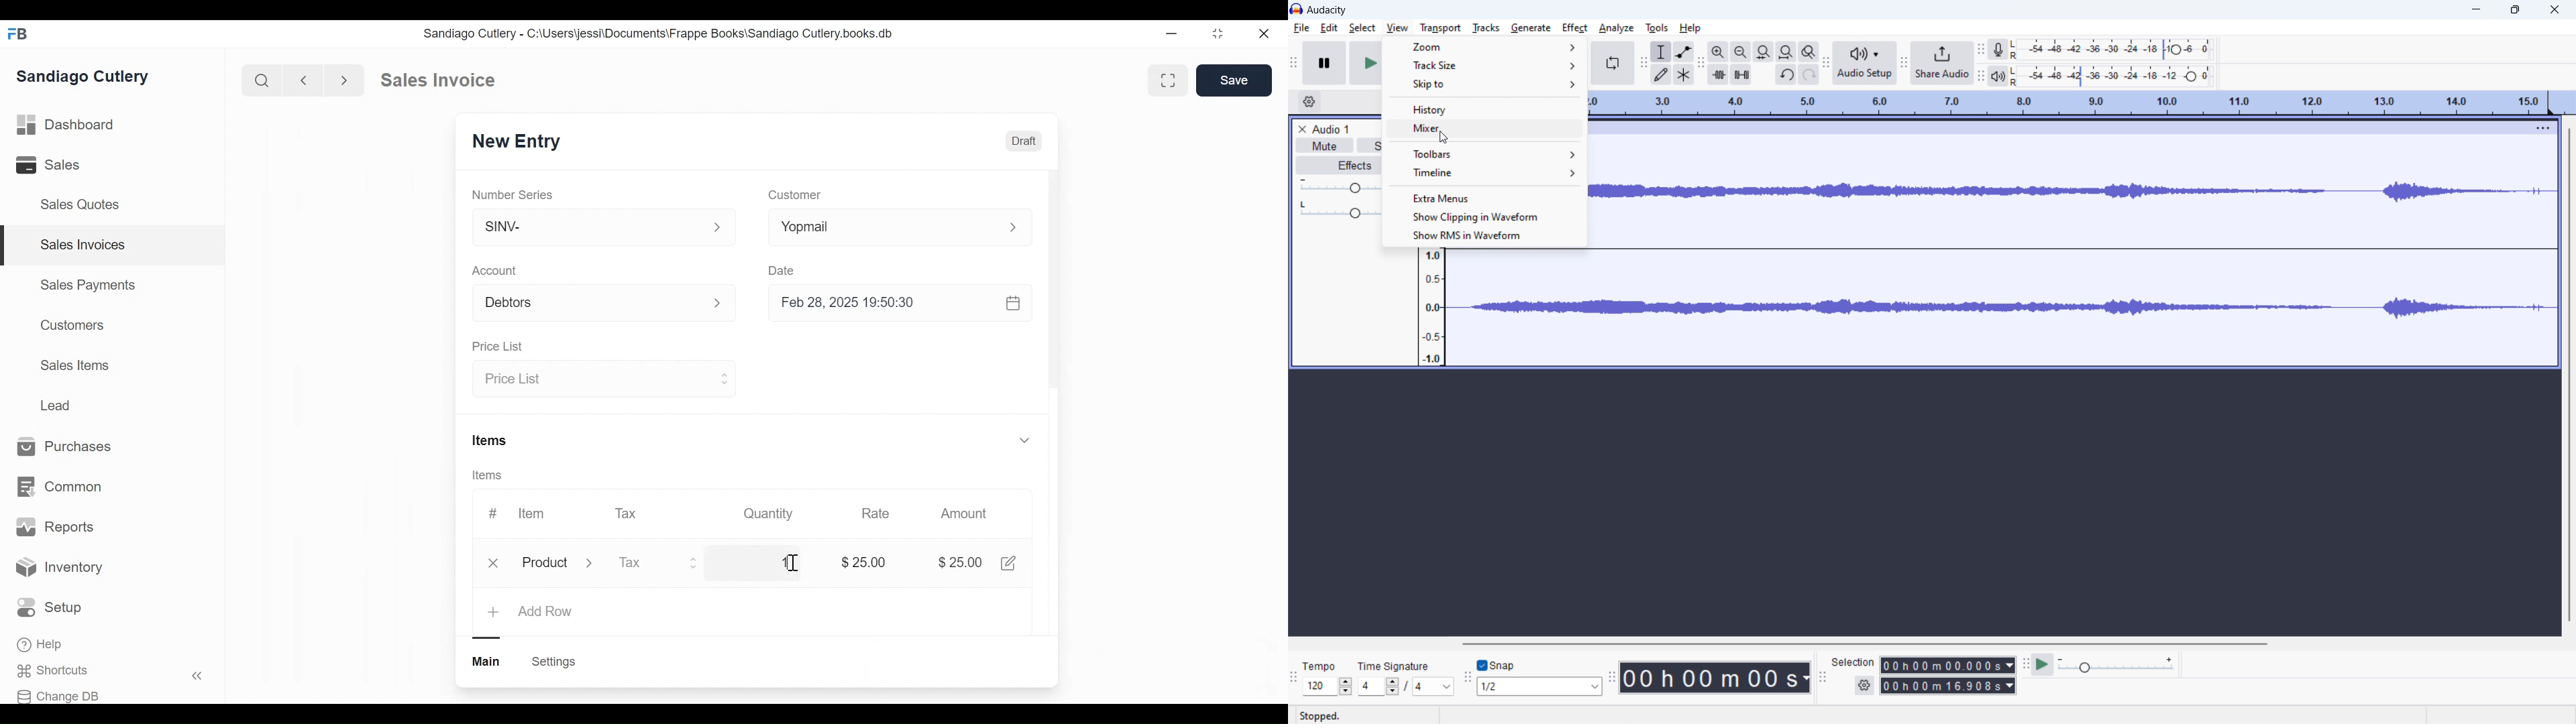  I want to click on toolbars, so click(1484, 154).